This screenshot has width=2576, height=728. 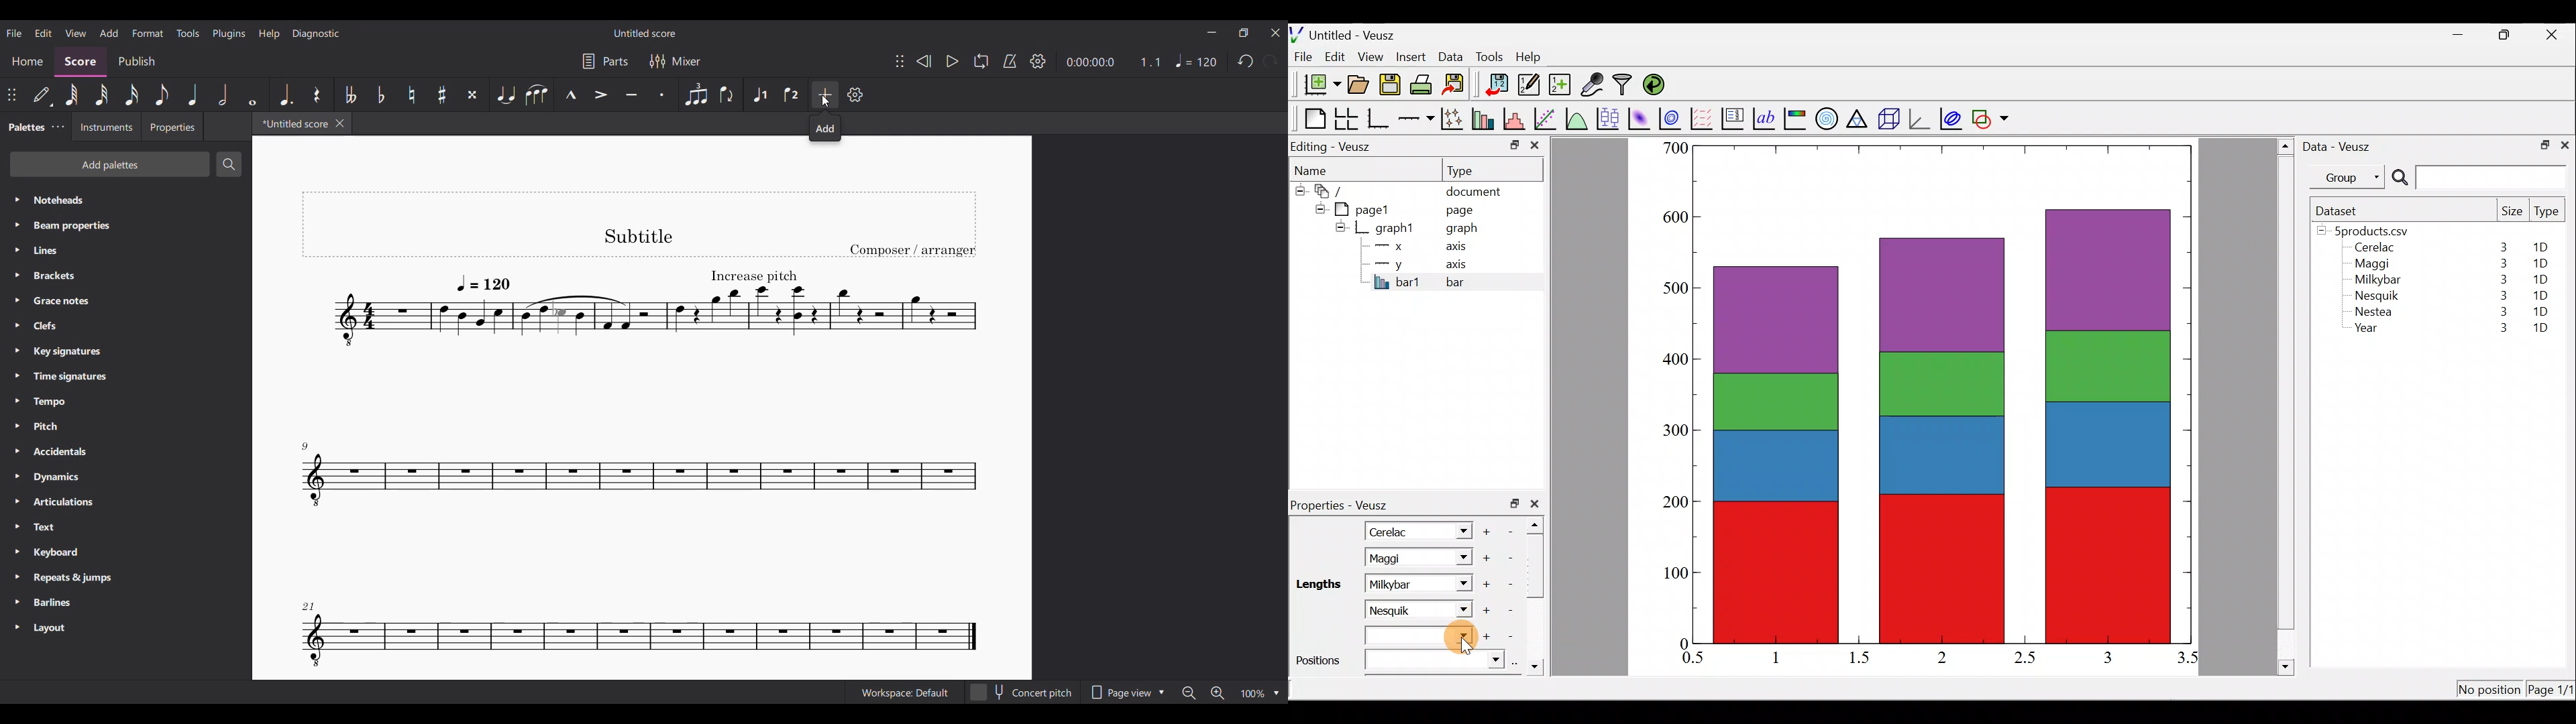 I want to click on Zoom out, so click(x=1189, y=692).